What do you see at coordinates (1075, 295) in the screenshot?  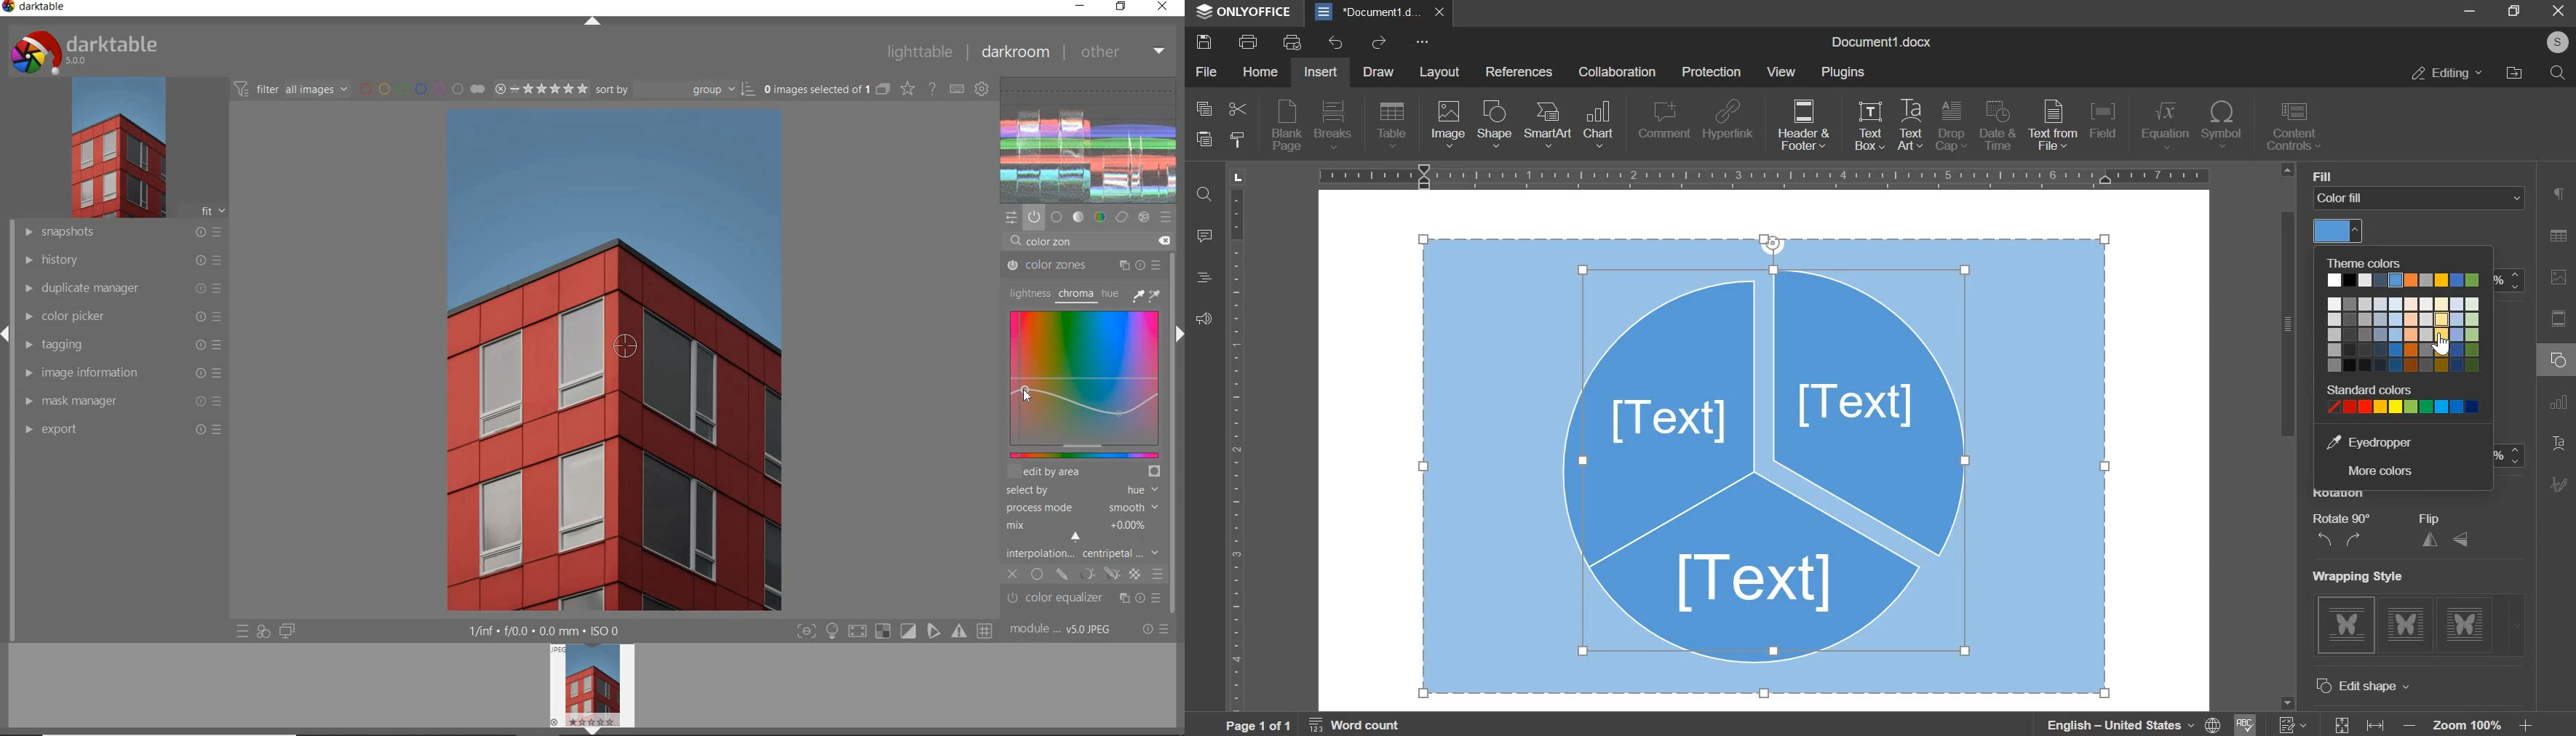 I see `CHROMA` at bounding box center [1075, 295].